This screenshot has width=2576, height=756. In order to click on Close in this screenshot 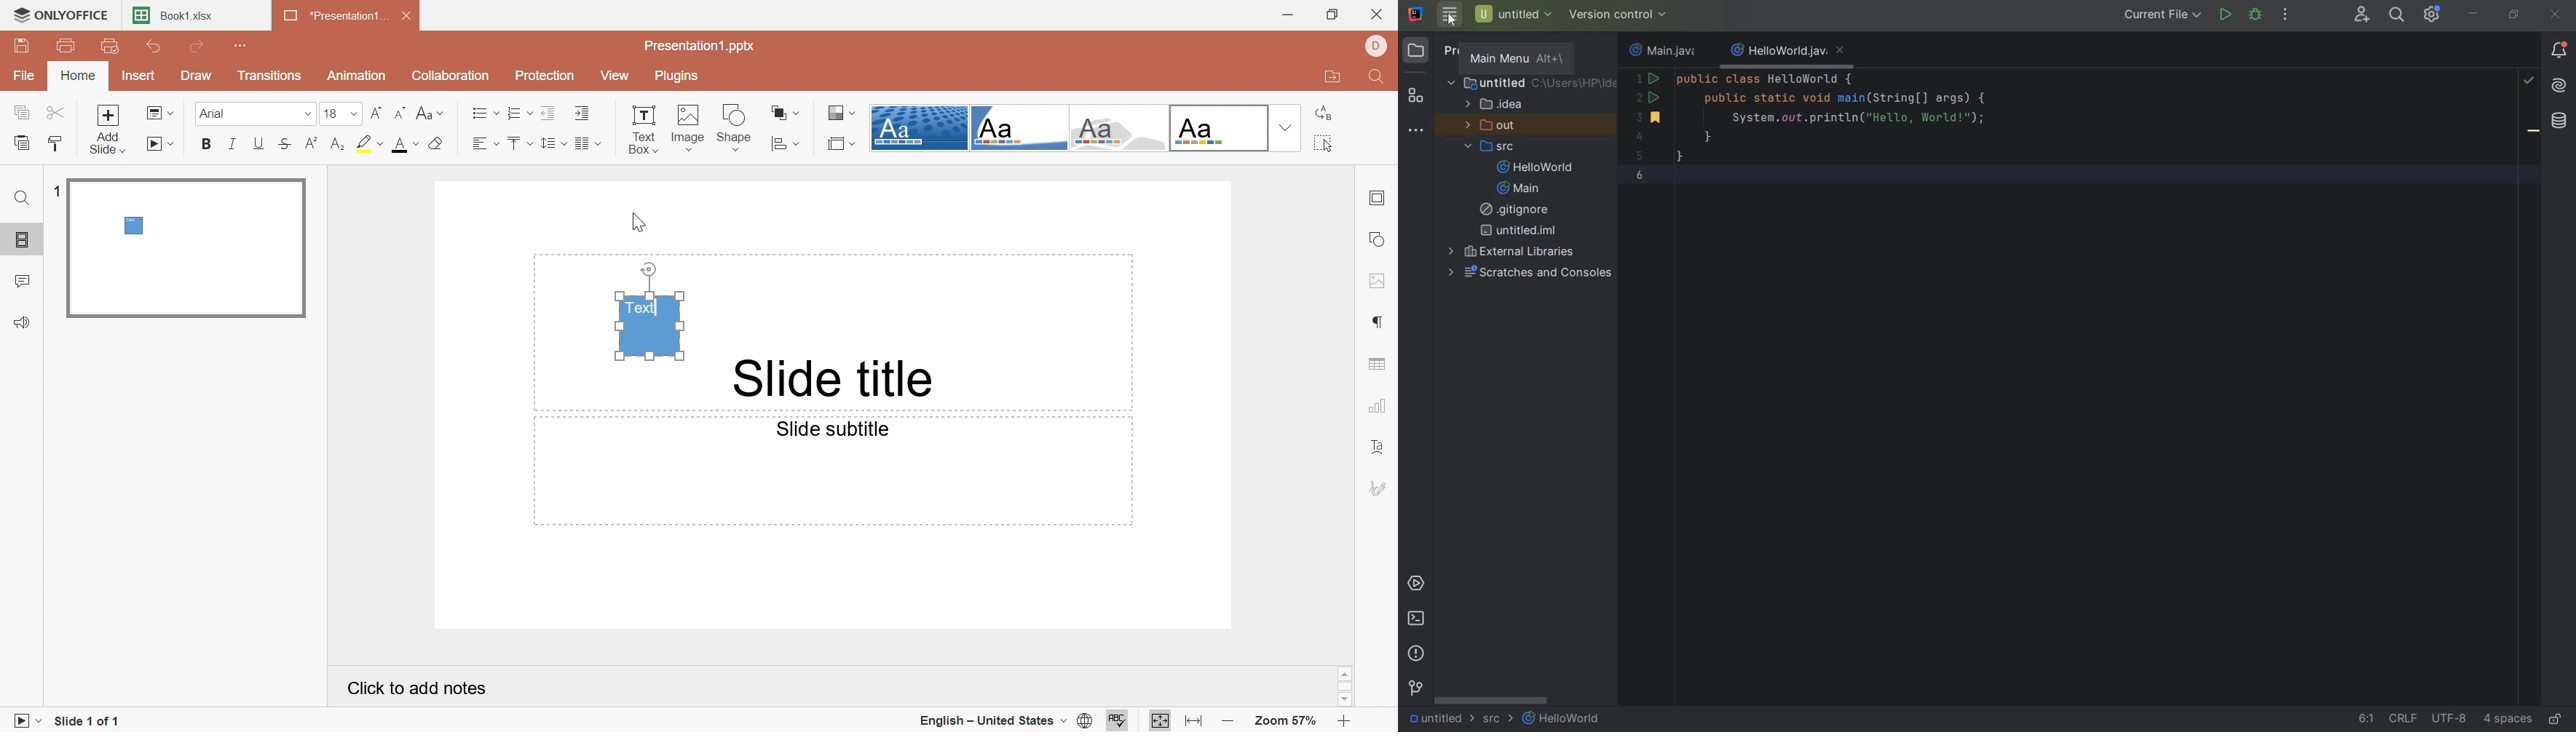, I will do `click(408, 16)`.